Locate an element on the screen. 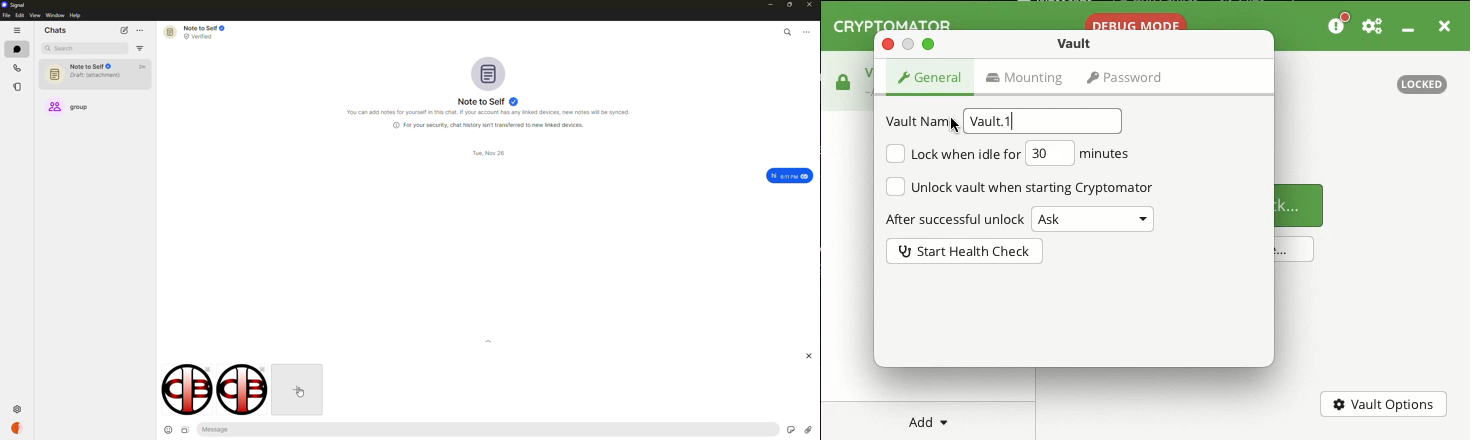  CRYPTOMATOR is located at coordinates (893, 22).